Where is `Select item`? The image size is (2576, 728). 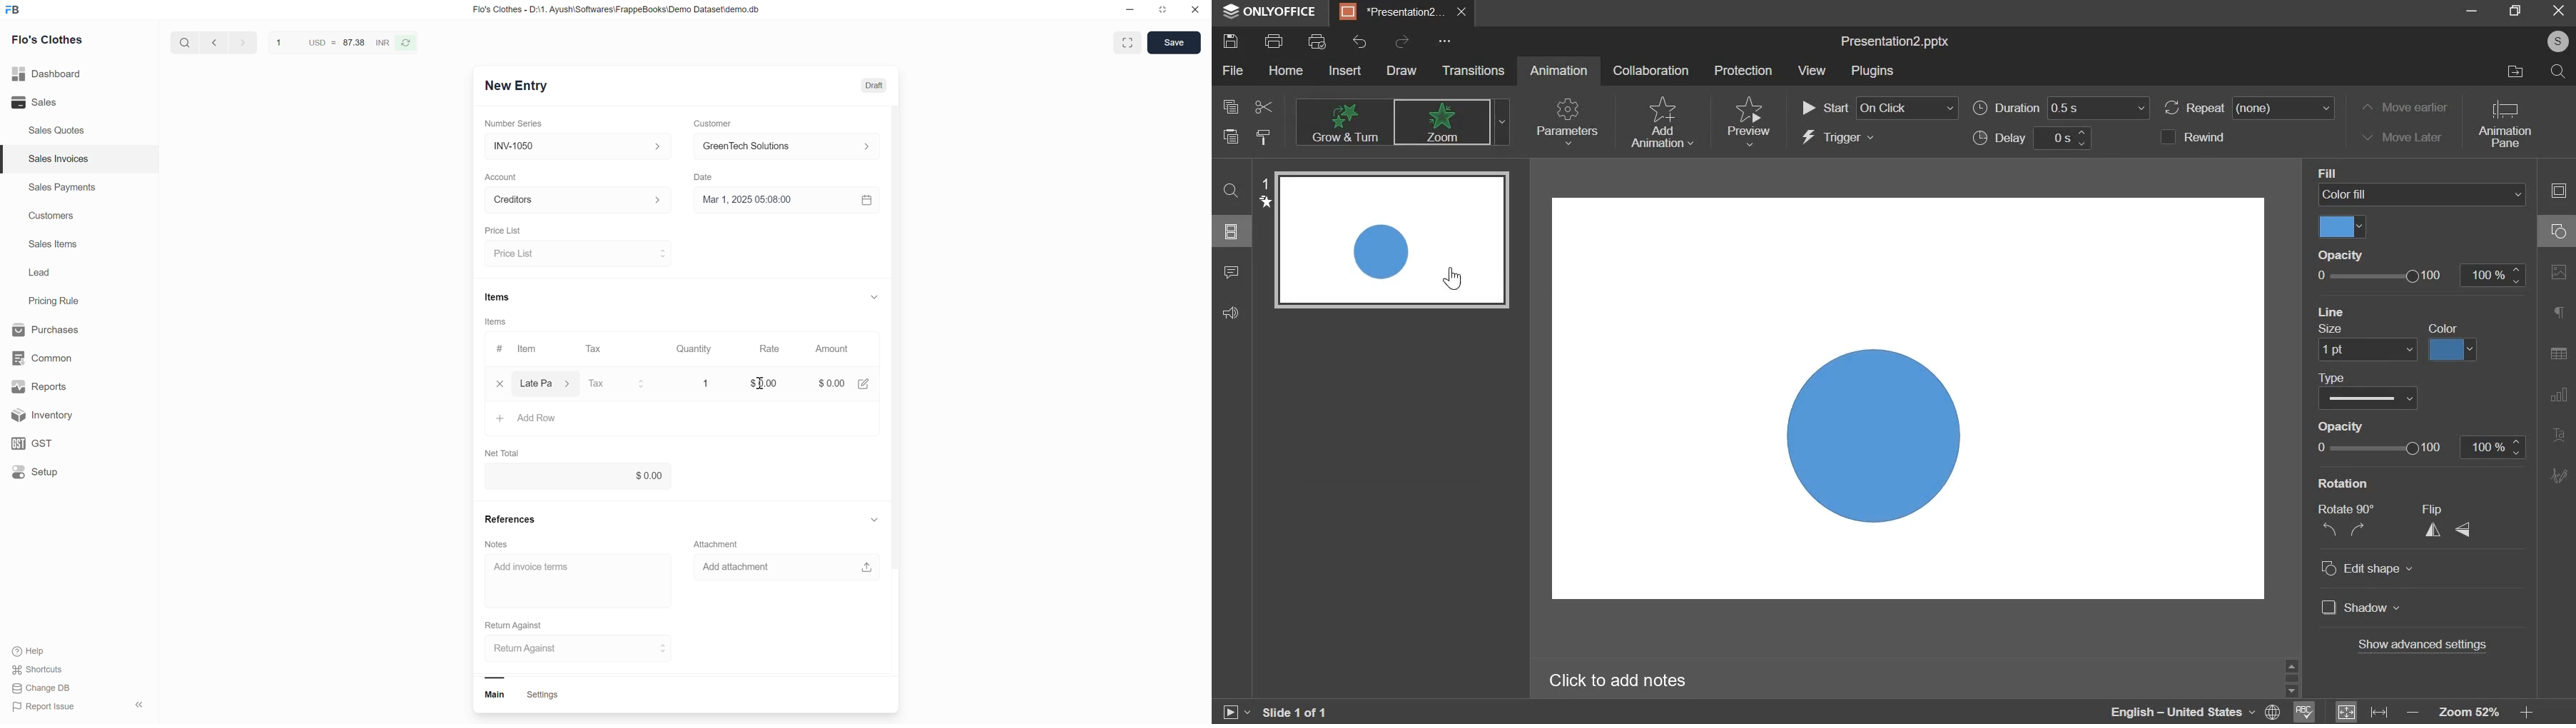
Select item is located at coordinates (550, 384).